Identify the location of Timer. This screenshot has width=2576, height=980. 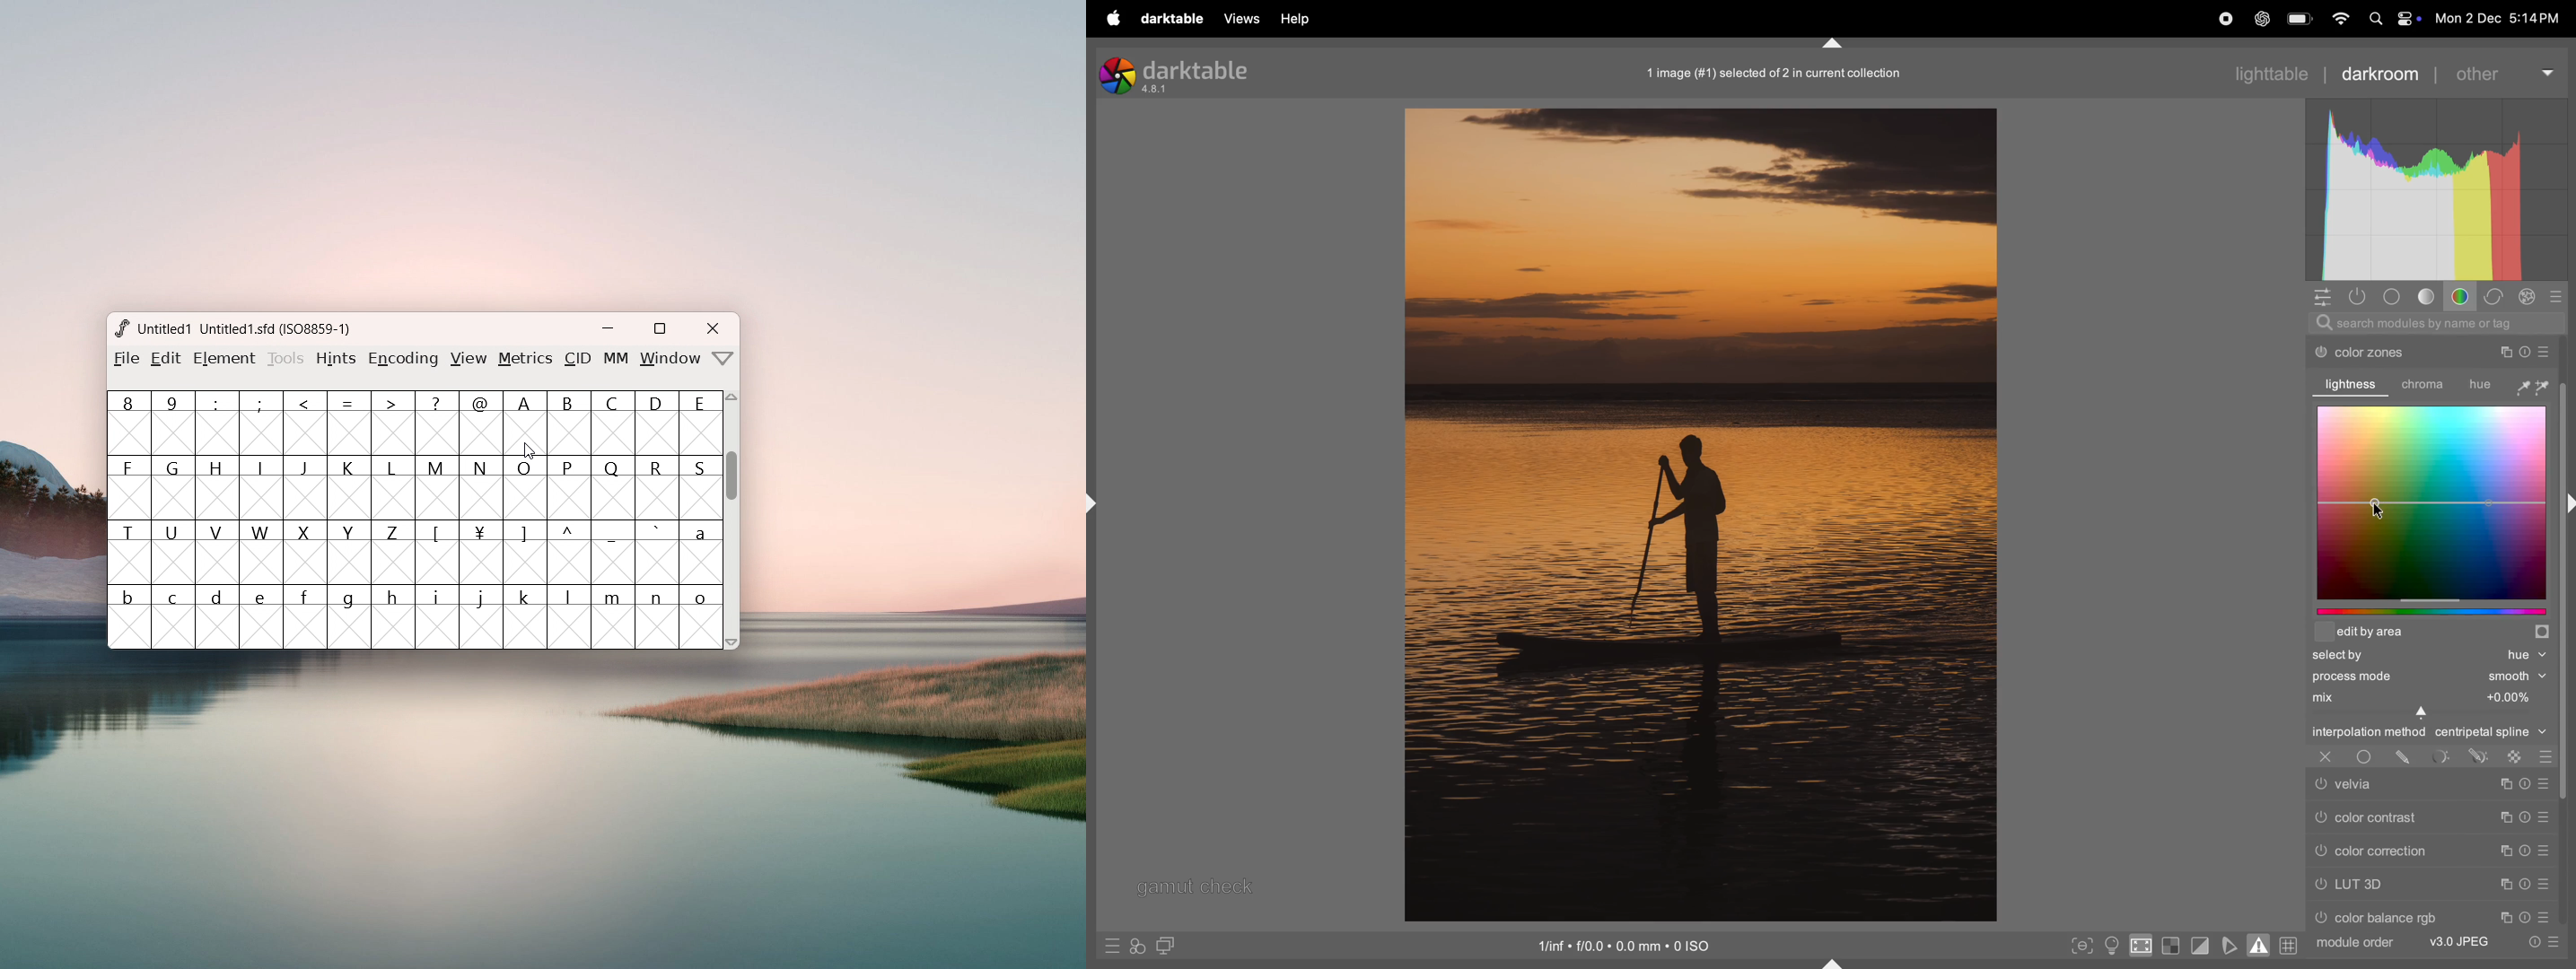
(2522, 352).